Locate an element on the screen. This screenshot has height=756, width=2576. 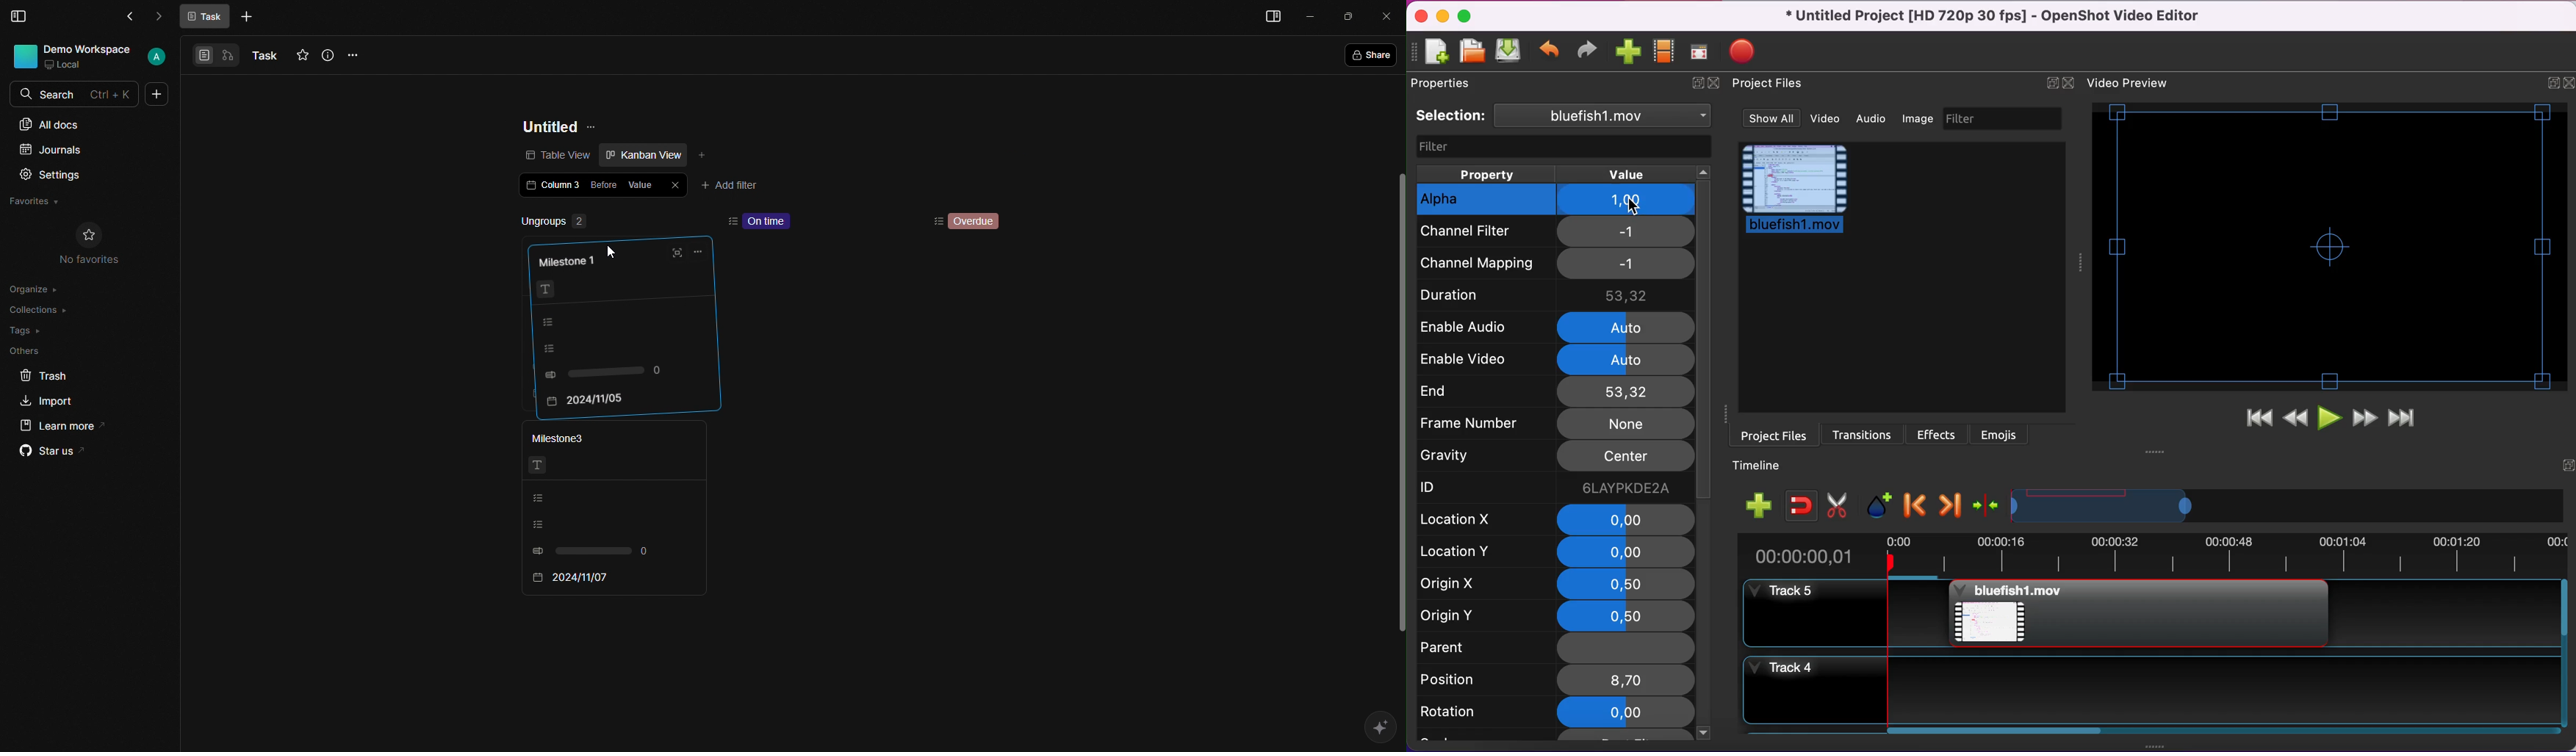
jump to start is located at coordinates (2255, 415).